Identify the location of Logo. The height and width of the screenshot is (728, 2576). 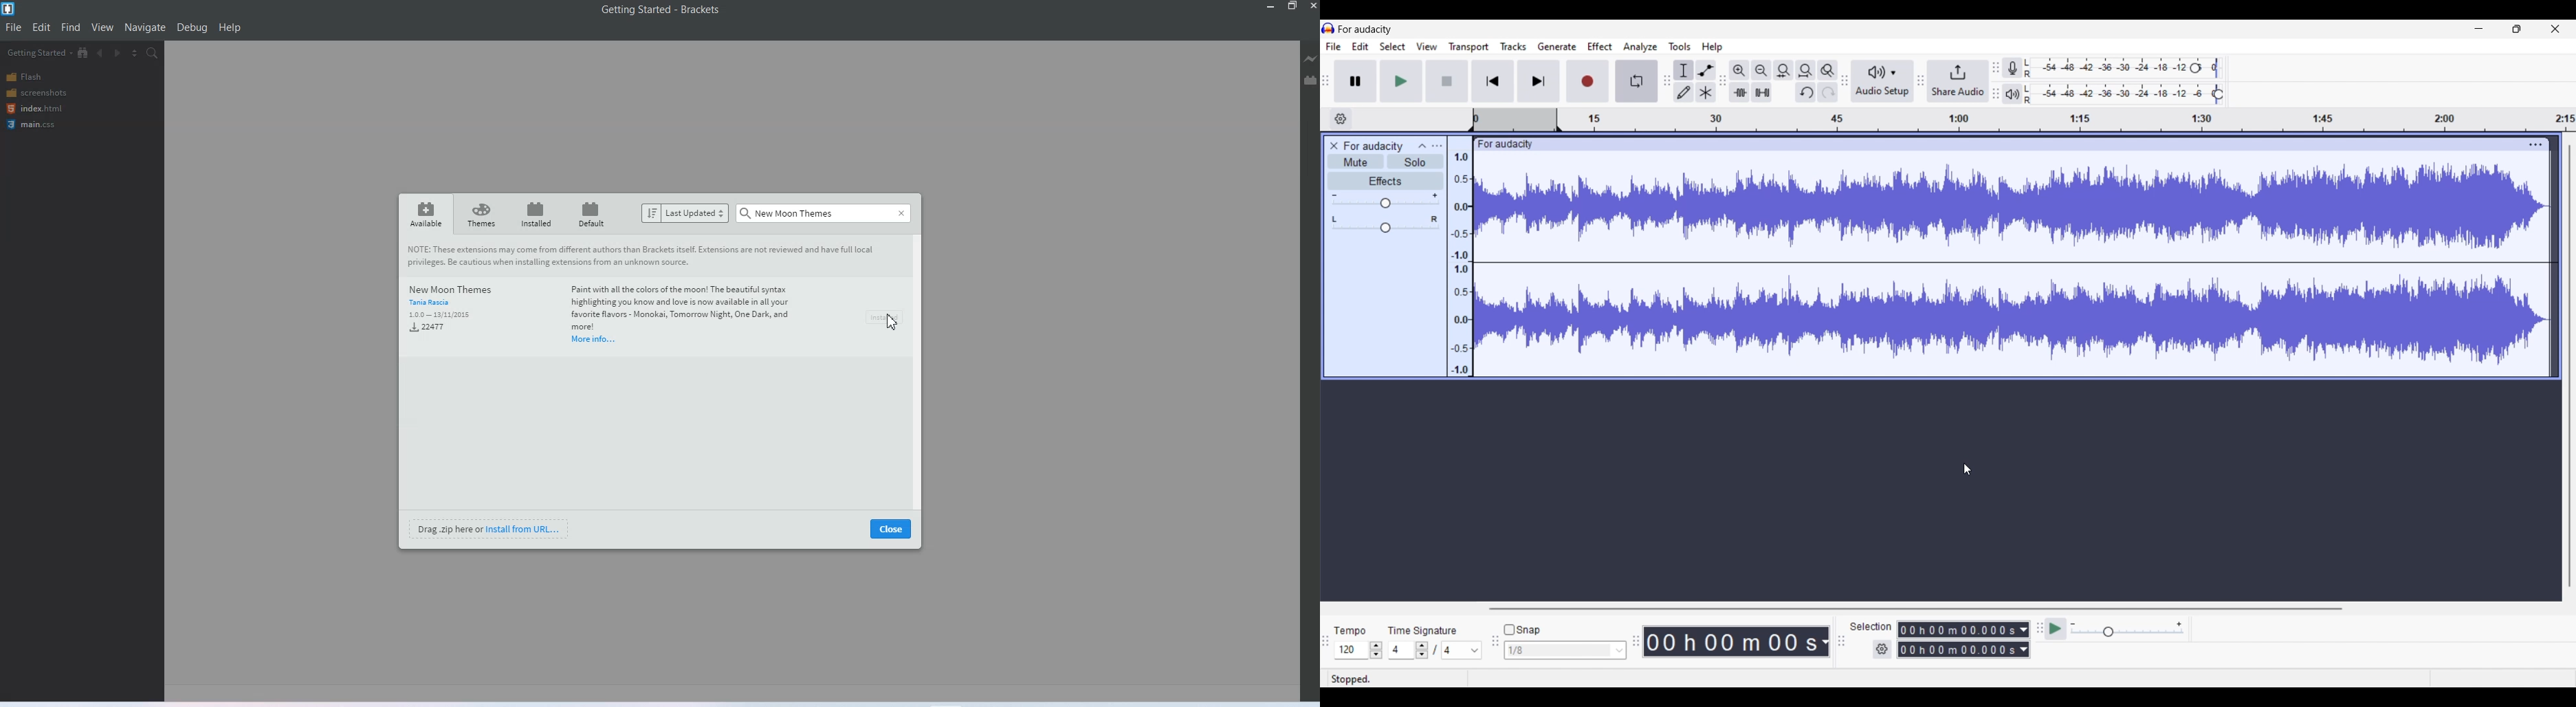
(10, 9).